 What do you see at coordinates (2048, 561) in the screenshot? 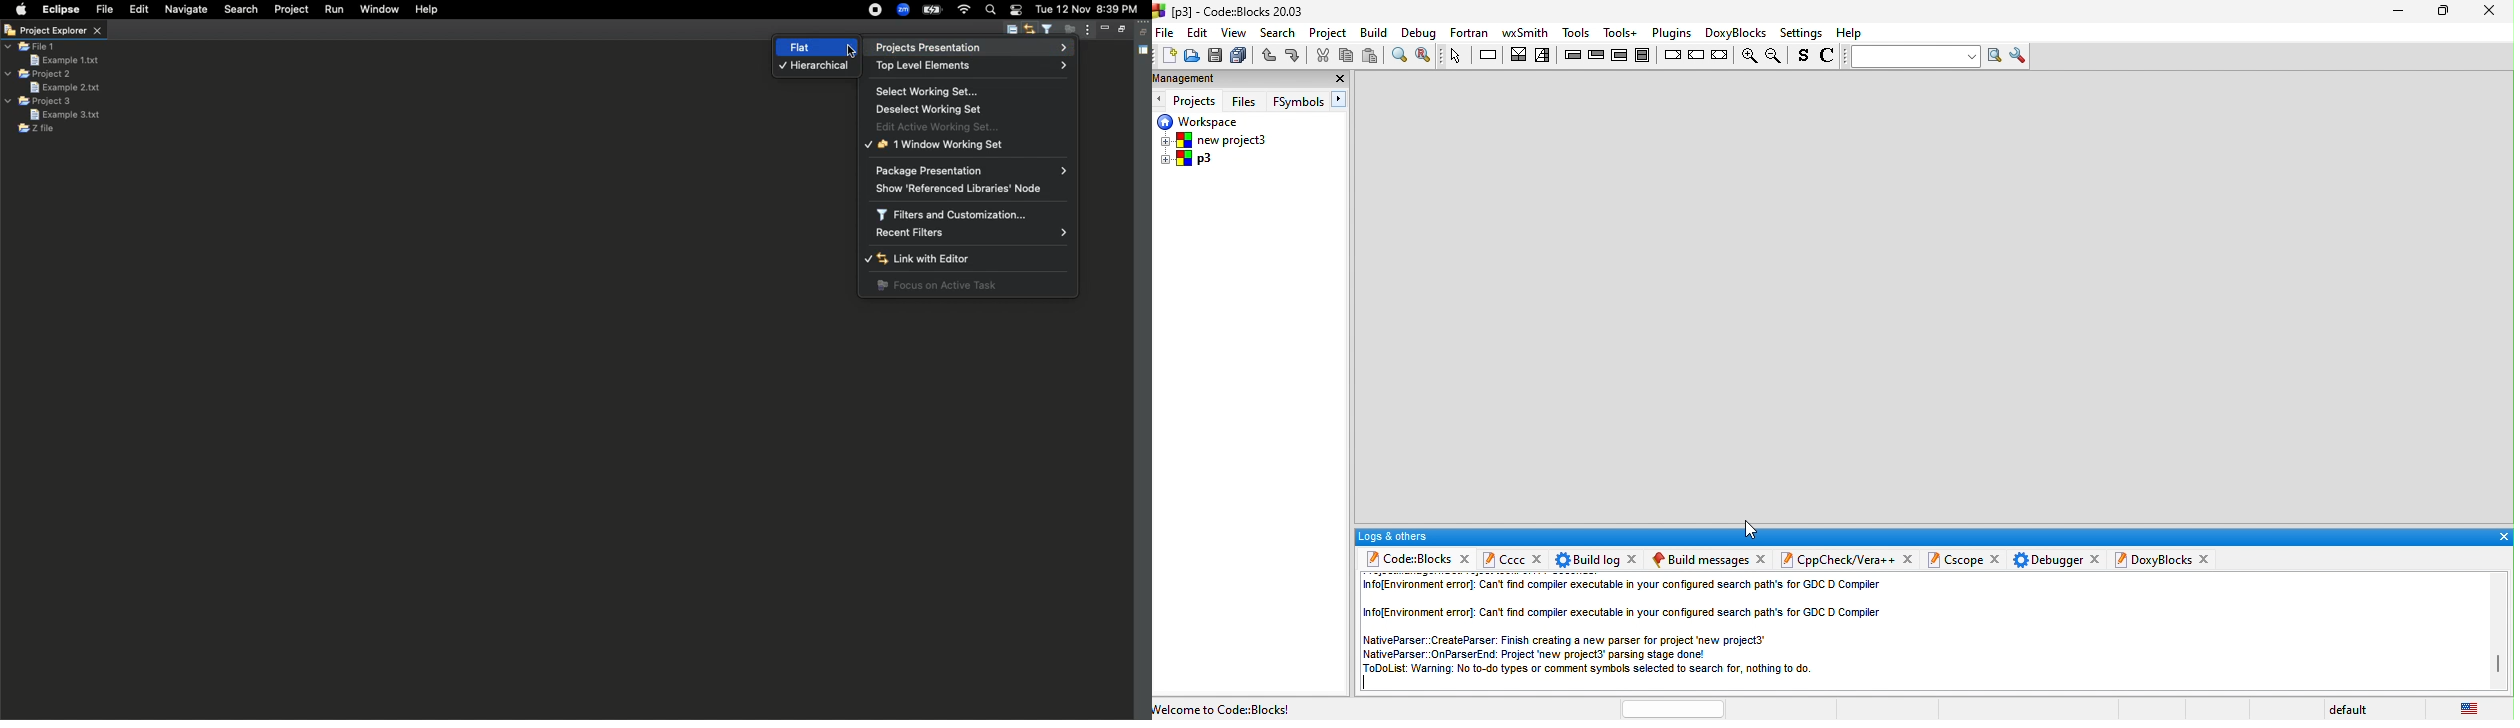
I see `debugger` at bounding box center [2048, 561].